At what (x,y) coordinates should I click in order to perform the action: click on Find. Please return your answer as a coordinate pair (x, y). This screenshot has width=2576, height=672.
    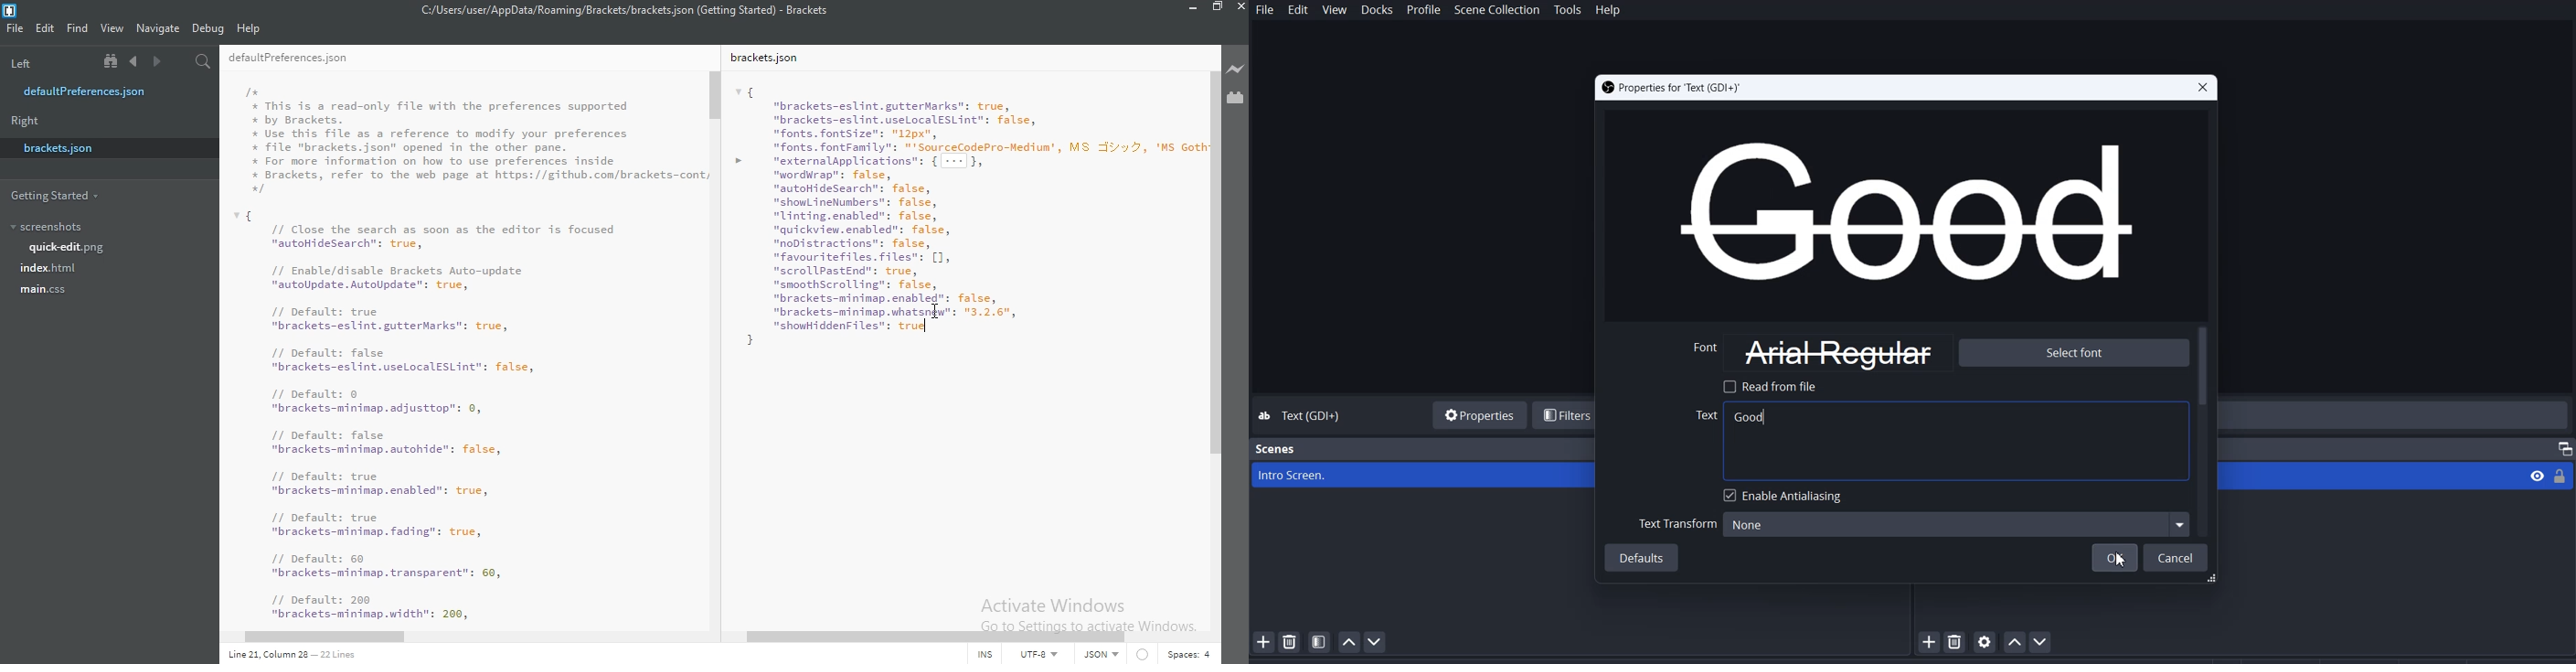
    Looking at the image, I should click on (78, 27).